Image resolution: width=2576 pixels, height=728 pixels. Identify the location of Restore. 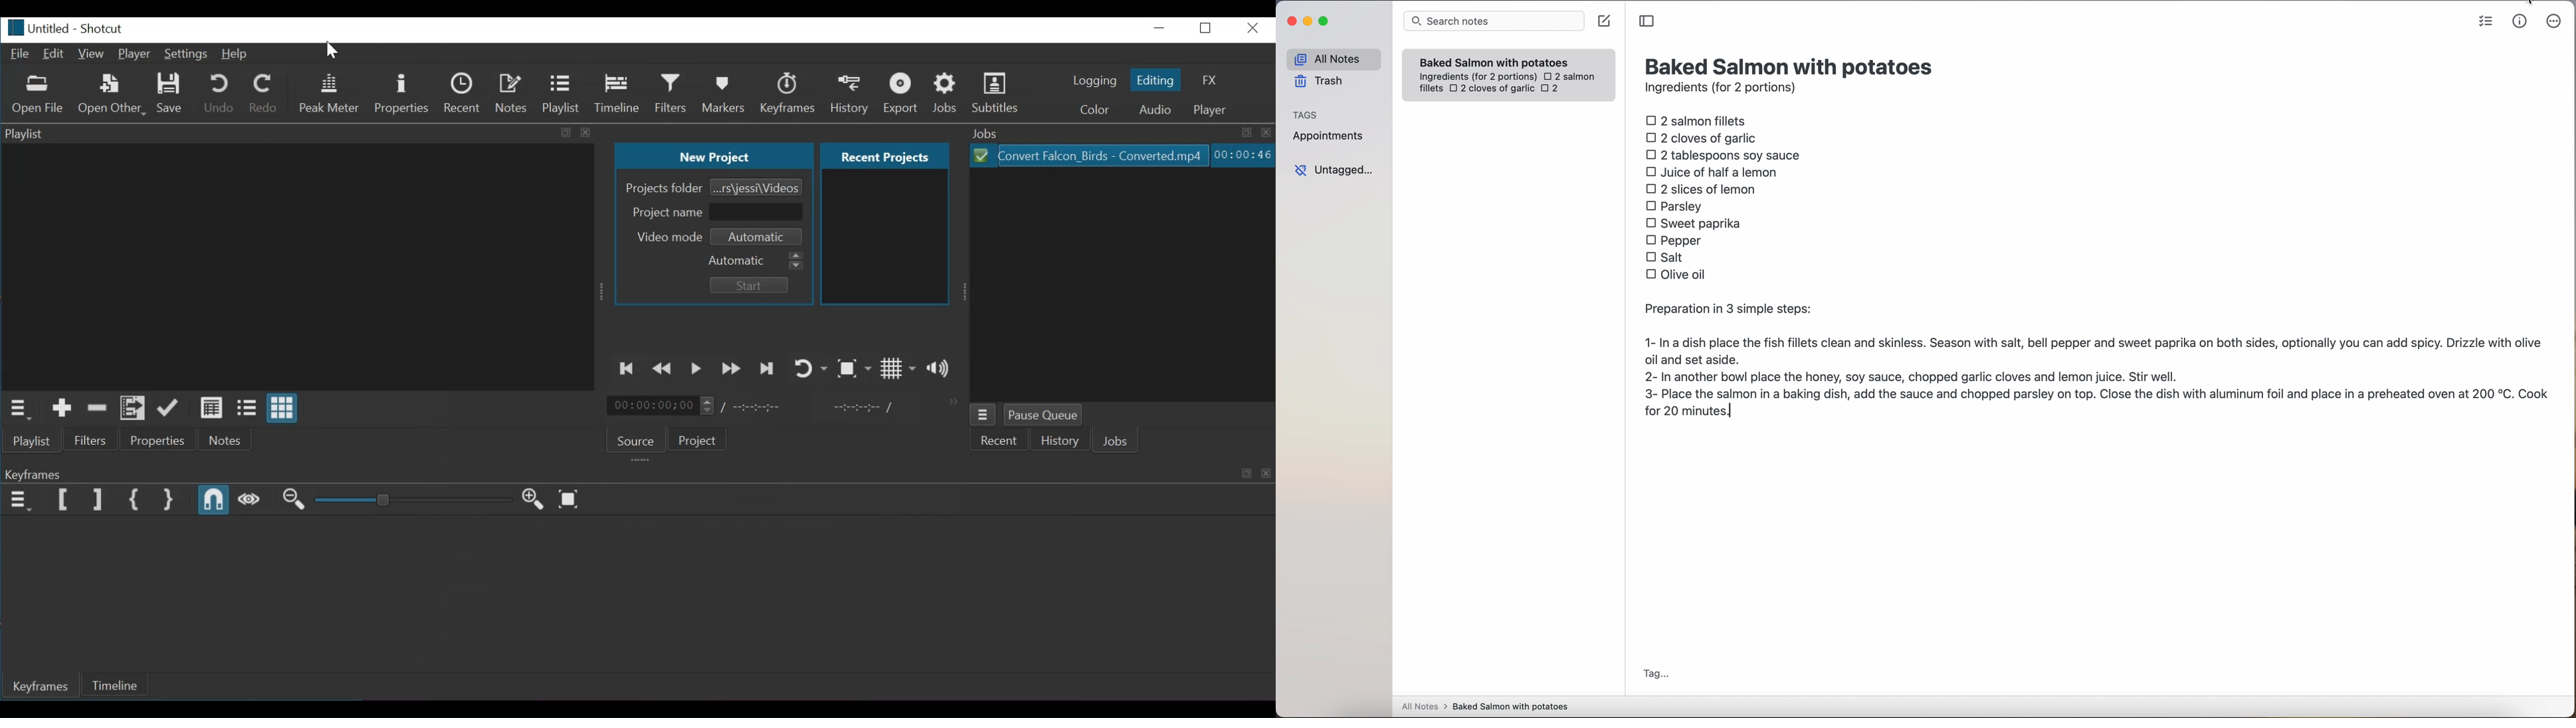
(1207, 31).